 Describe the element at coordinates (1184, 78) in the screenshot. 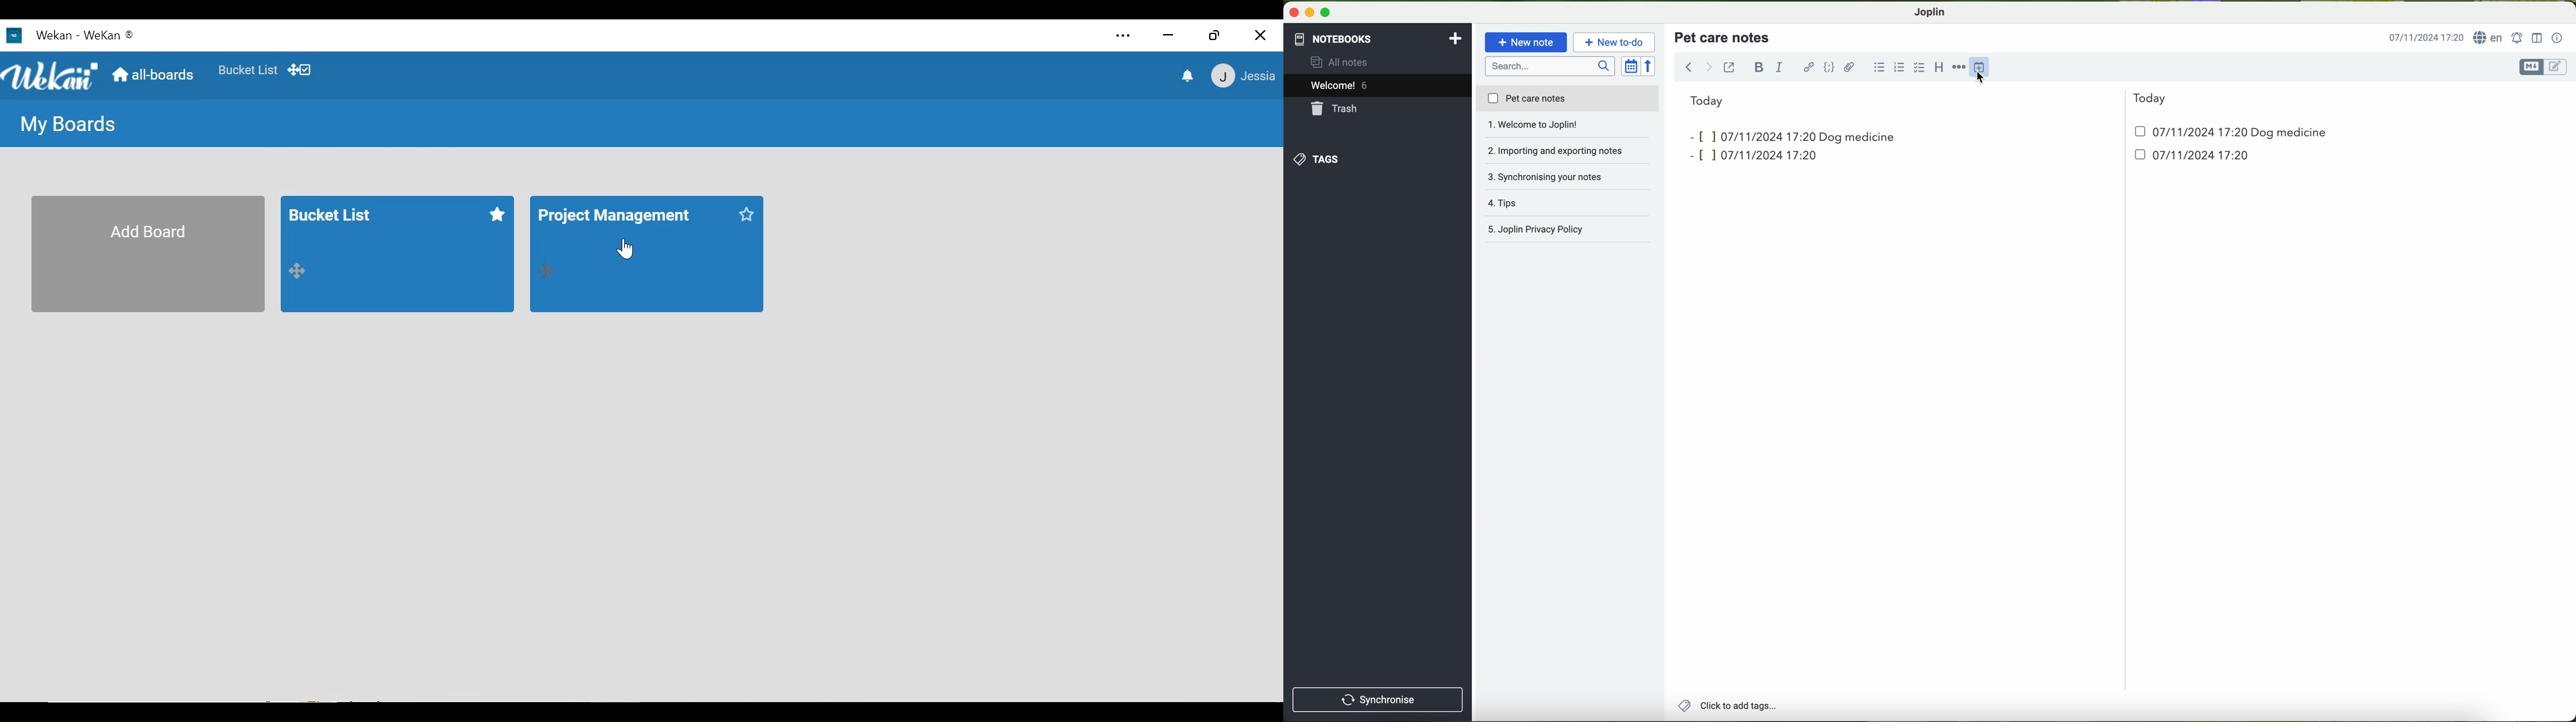

I see `notifications` at that location.